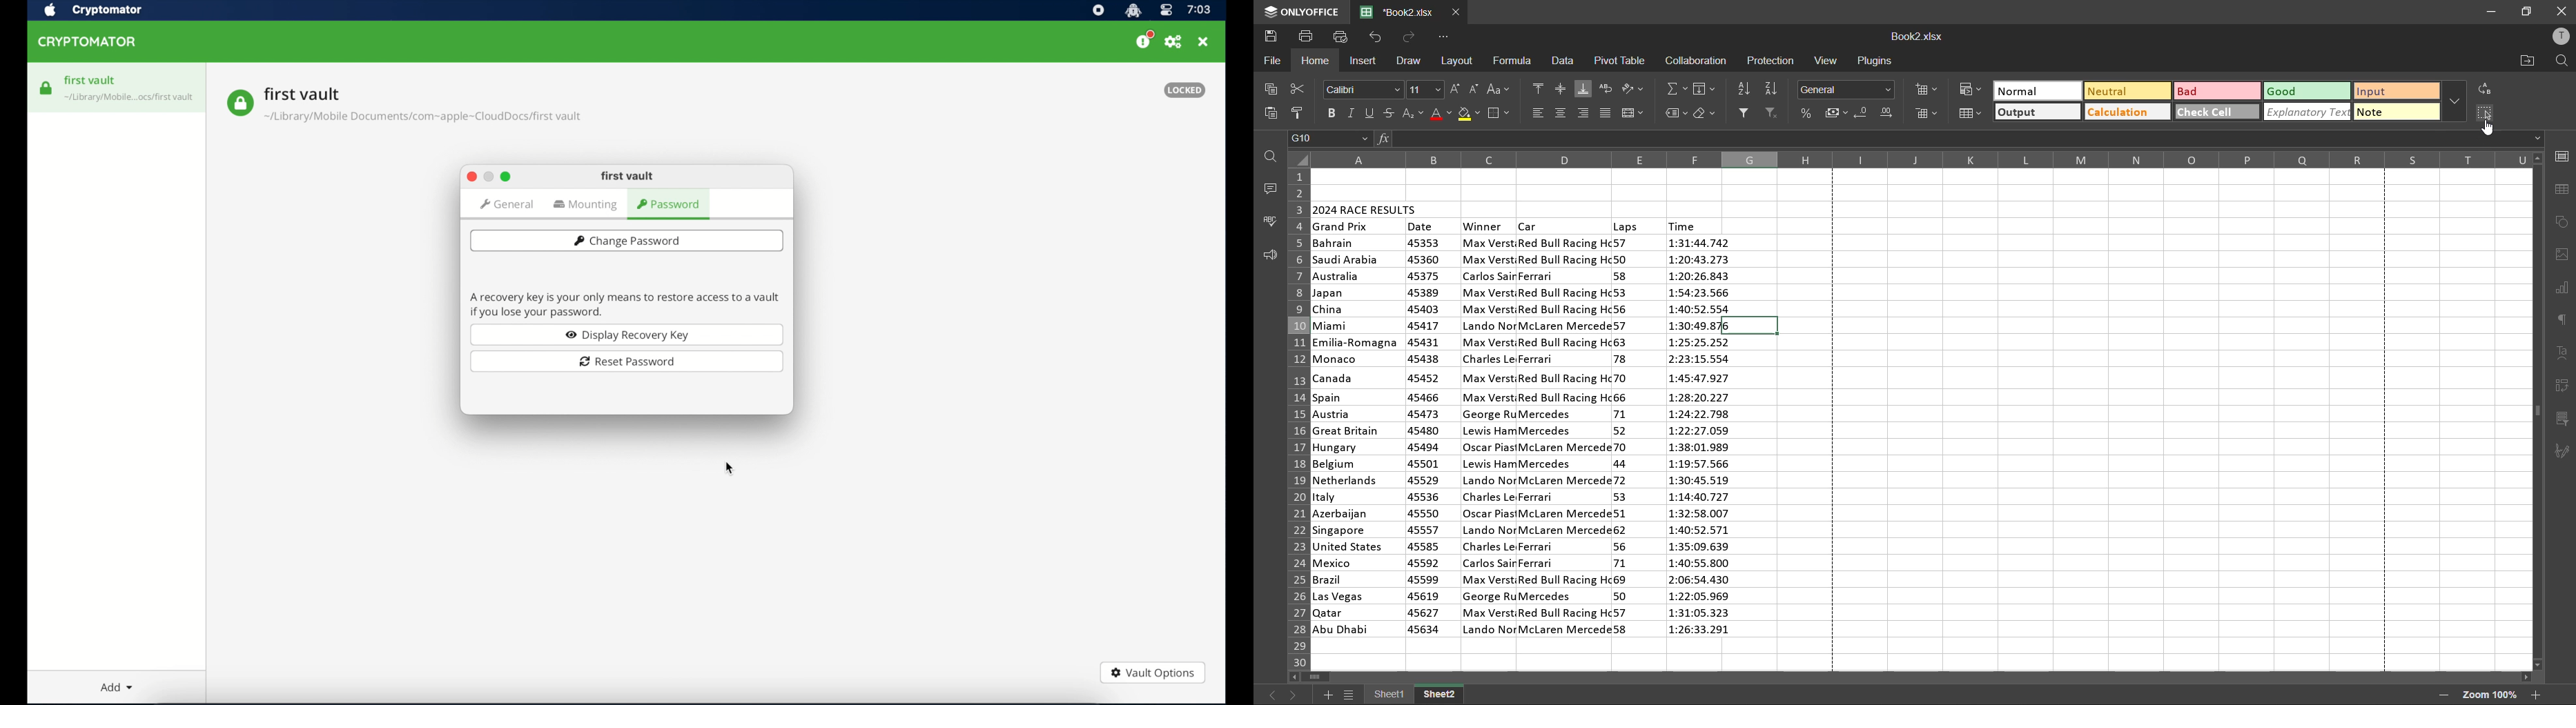 The image size is (2576, 728). Describe the element at coordinates (1099, 11) in the screenshot. I see `screen recorder icon` at that location.